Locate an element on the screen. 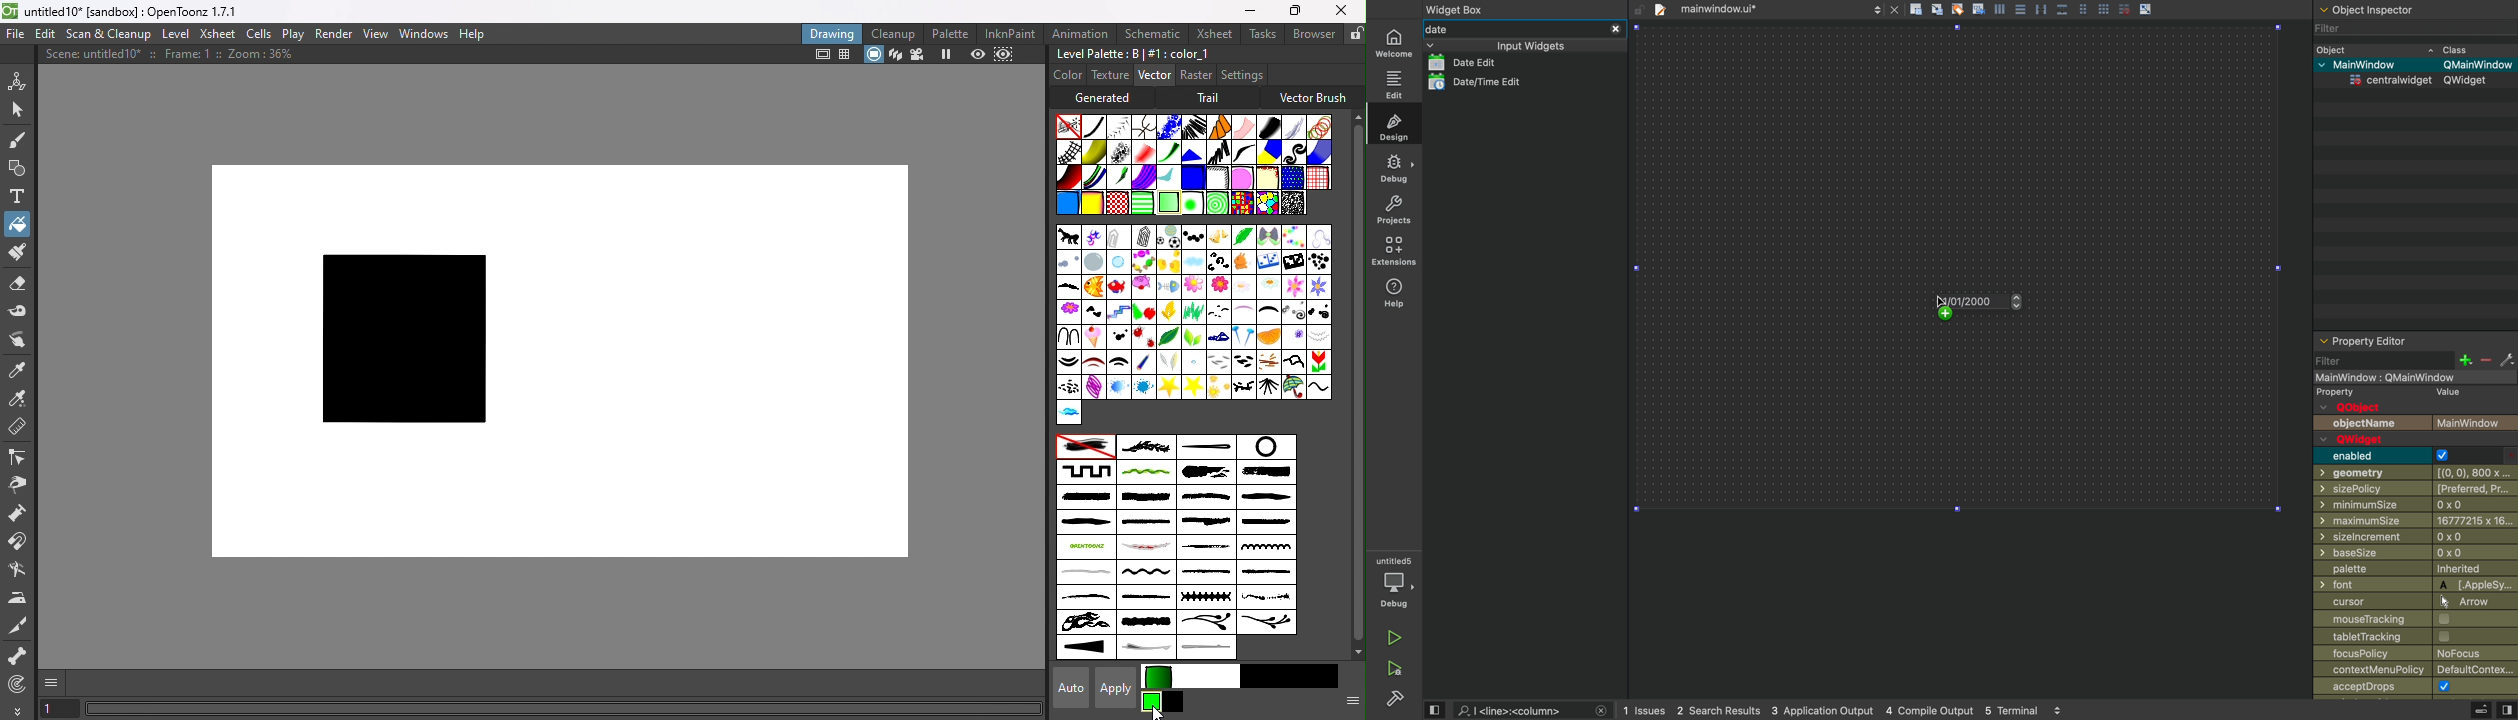 The image size is (2520, 728). close is located at coordinates (1894, 8).